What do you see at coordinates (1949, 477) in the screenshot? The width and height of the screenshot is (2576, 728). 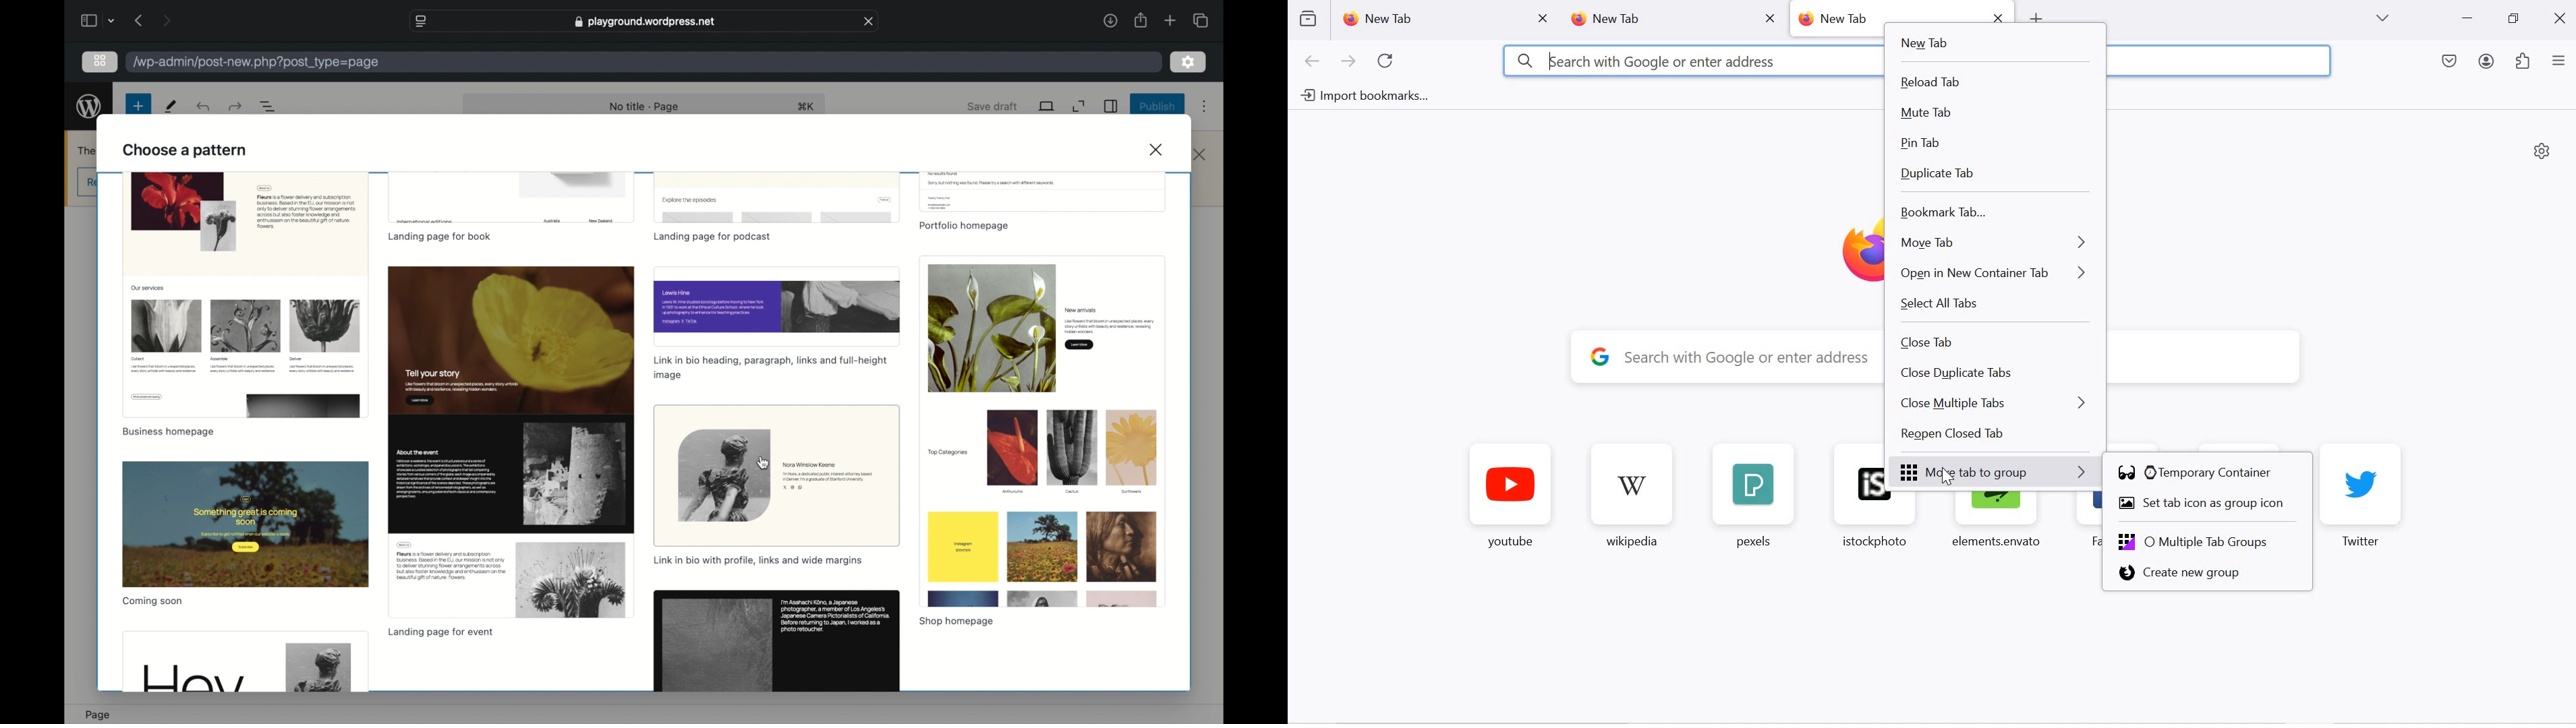 I see `cursor` at bounding box center [1949, 477].